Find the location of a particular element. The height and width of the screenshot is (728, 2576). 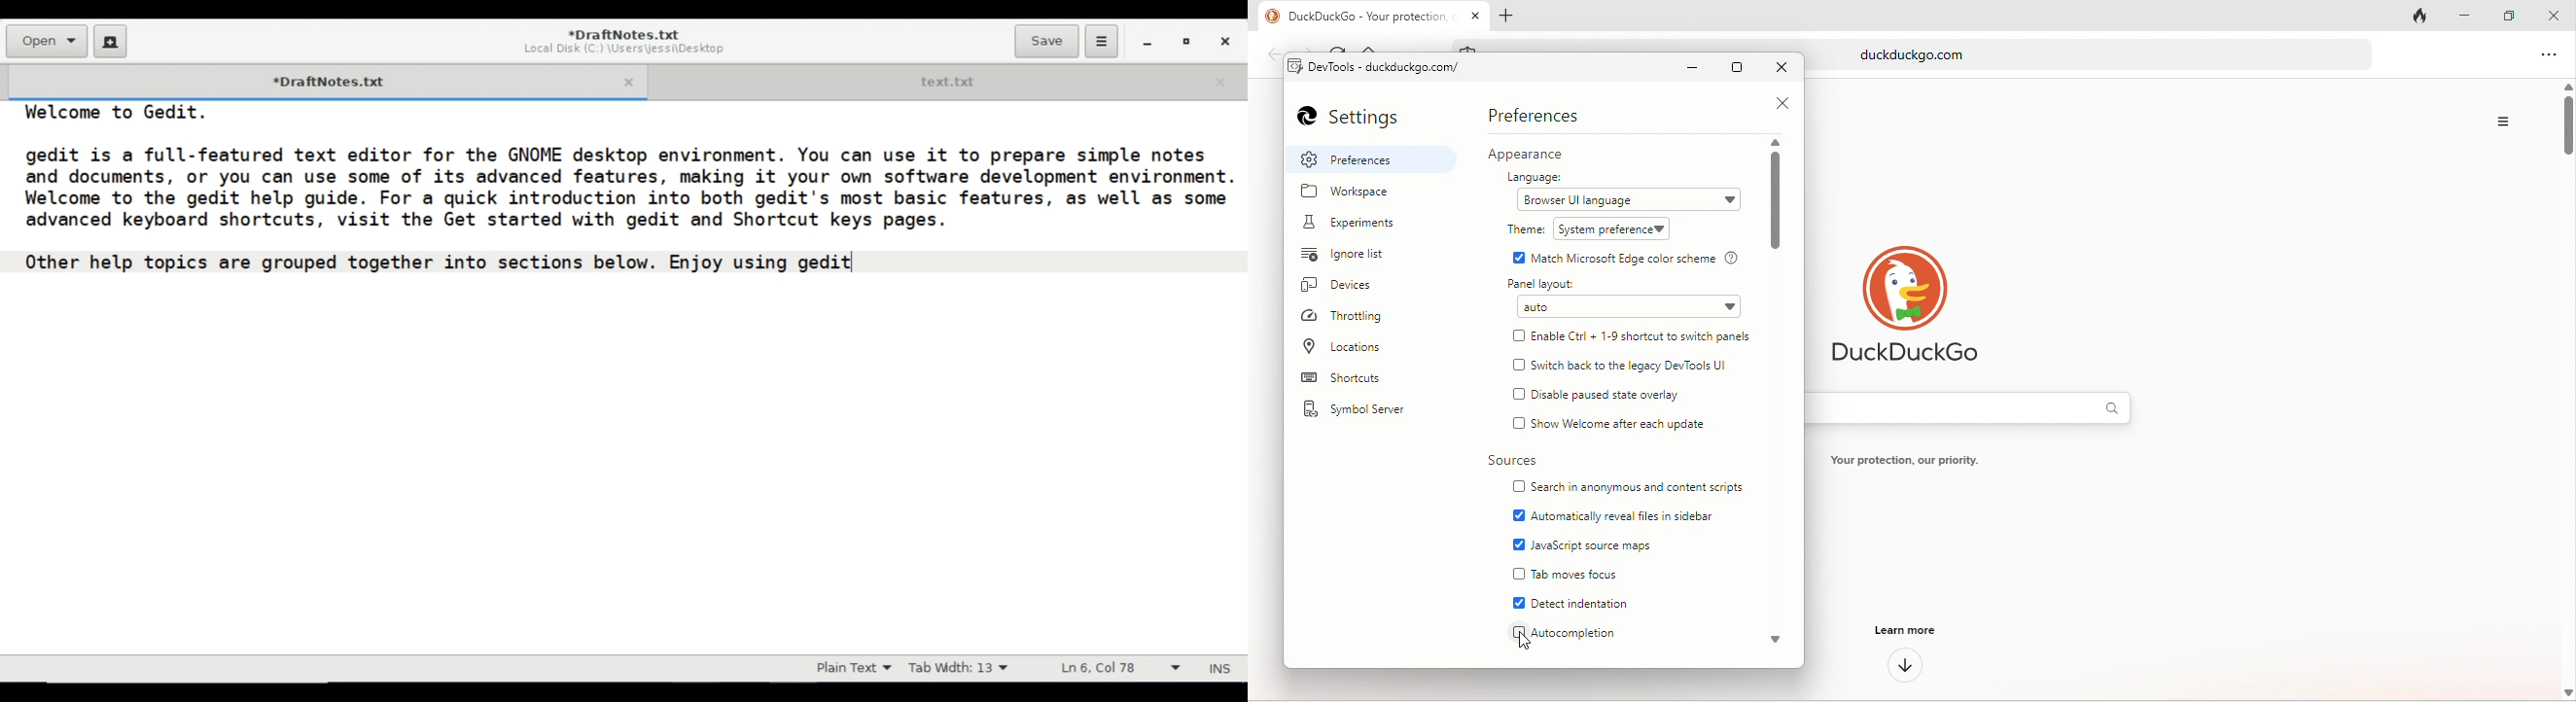

down arrow is located at coordinates (1906, 666).